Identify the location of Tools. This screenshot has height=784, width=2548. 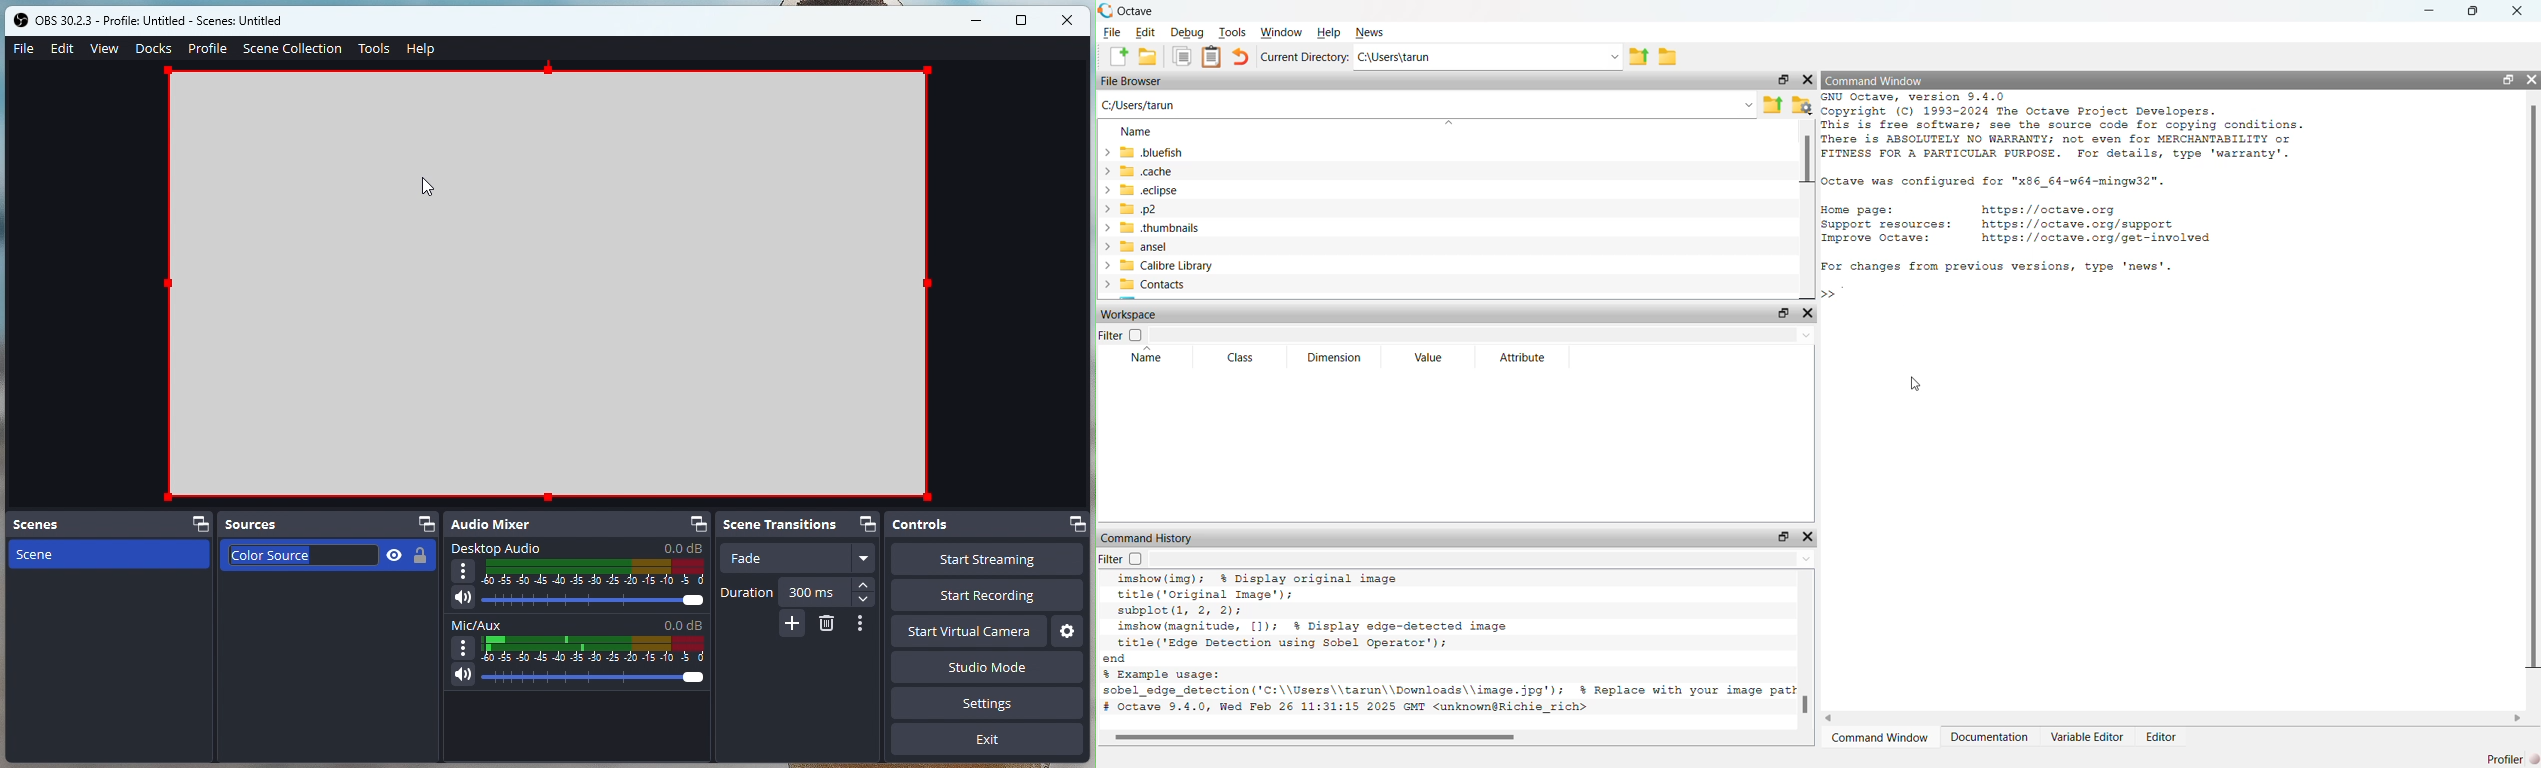
(374, 50).